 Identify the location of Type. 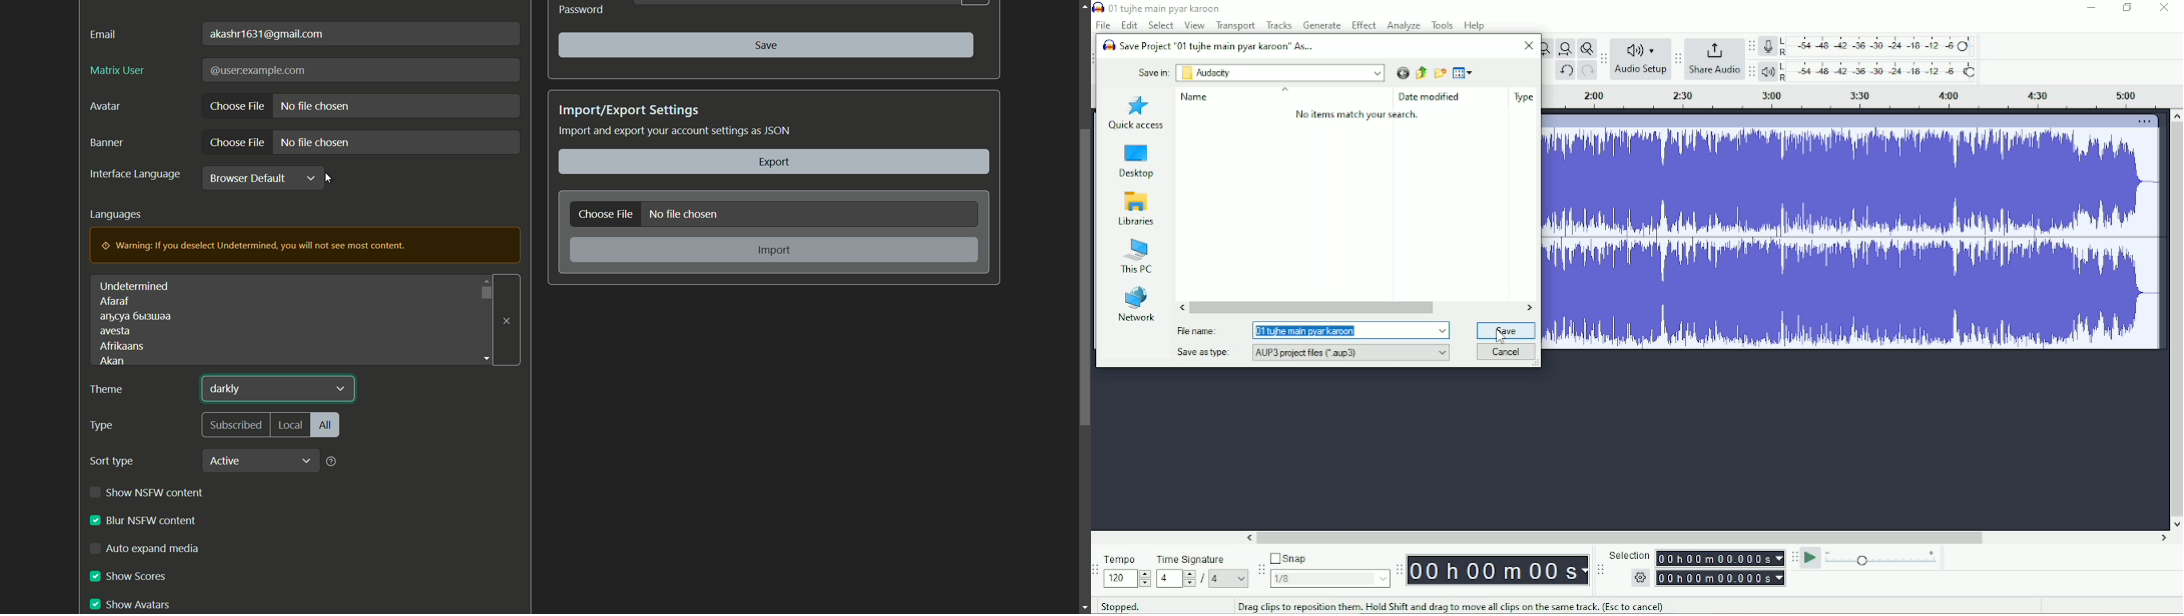
(1524, 97).